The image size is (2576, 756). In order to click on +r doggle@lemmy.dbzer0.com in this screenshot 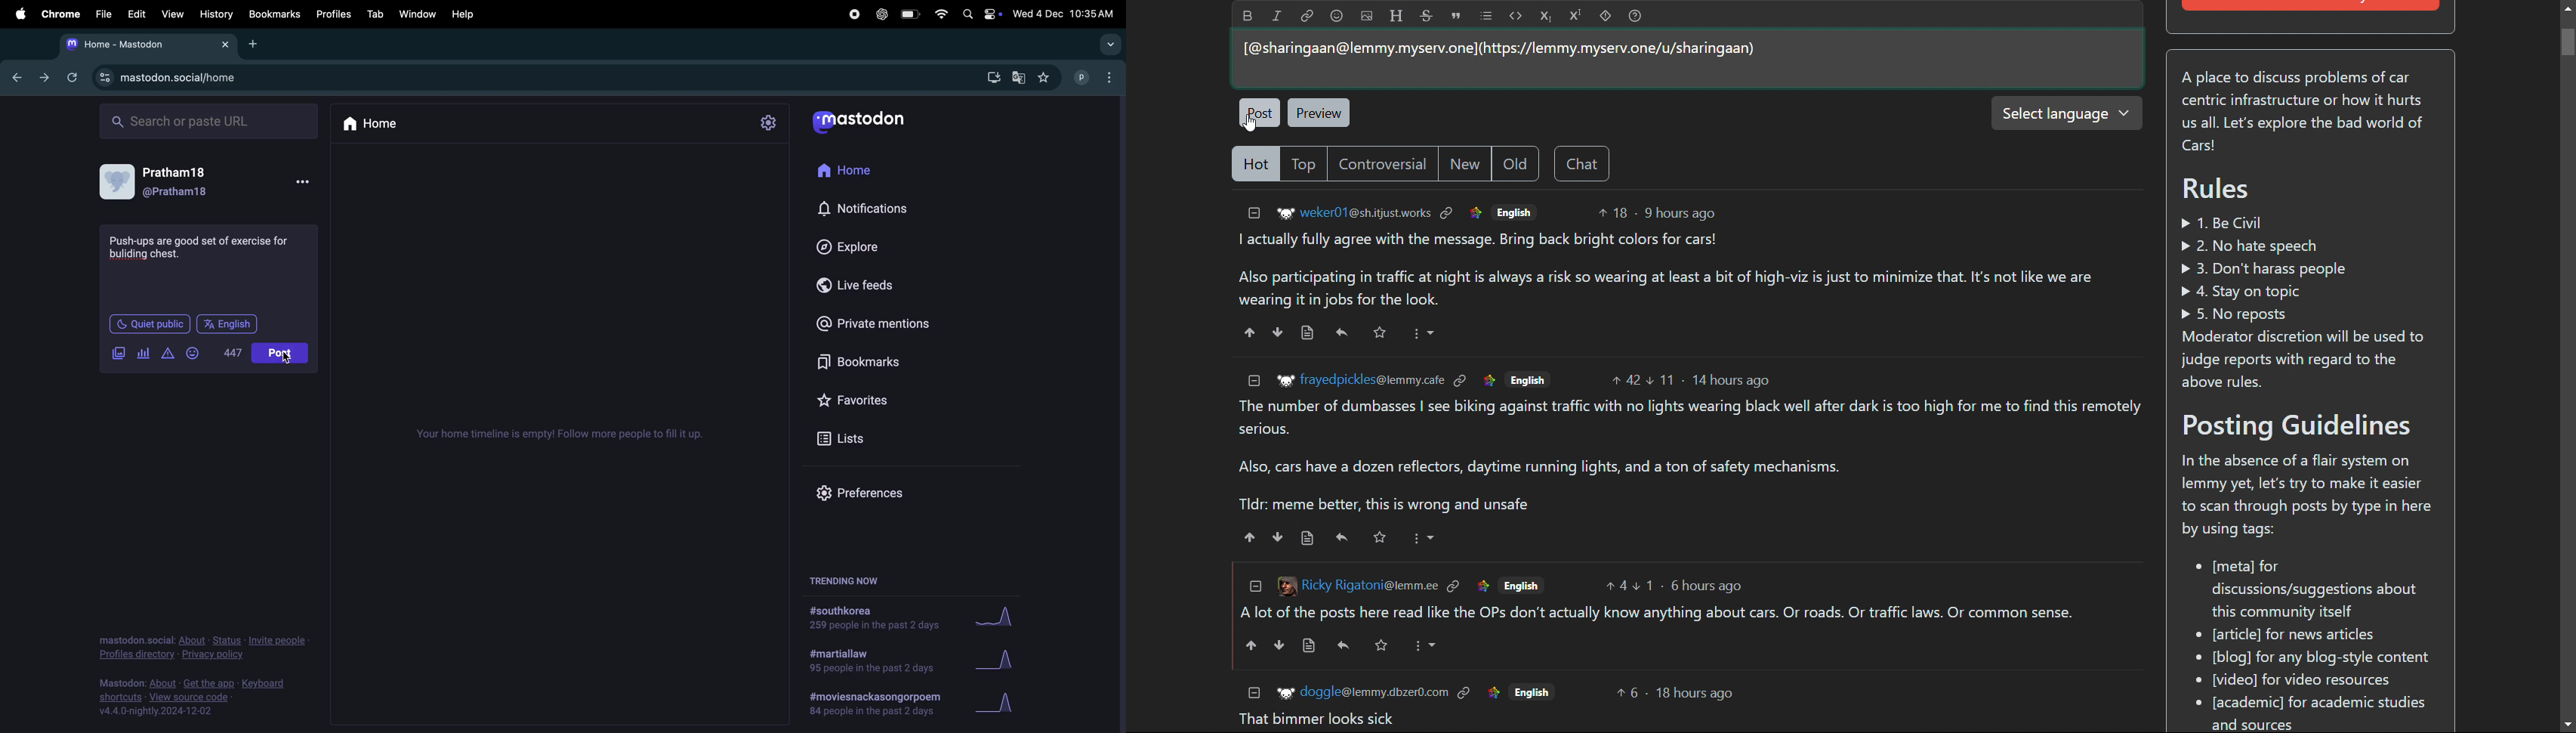, I will do `click(1362, 691)`.